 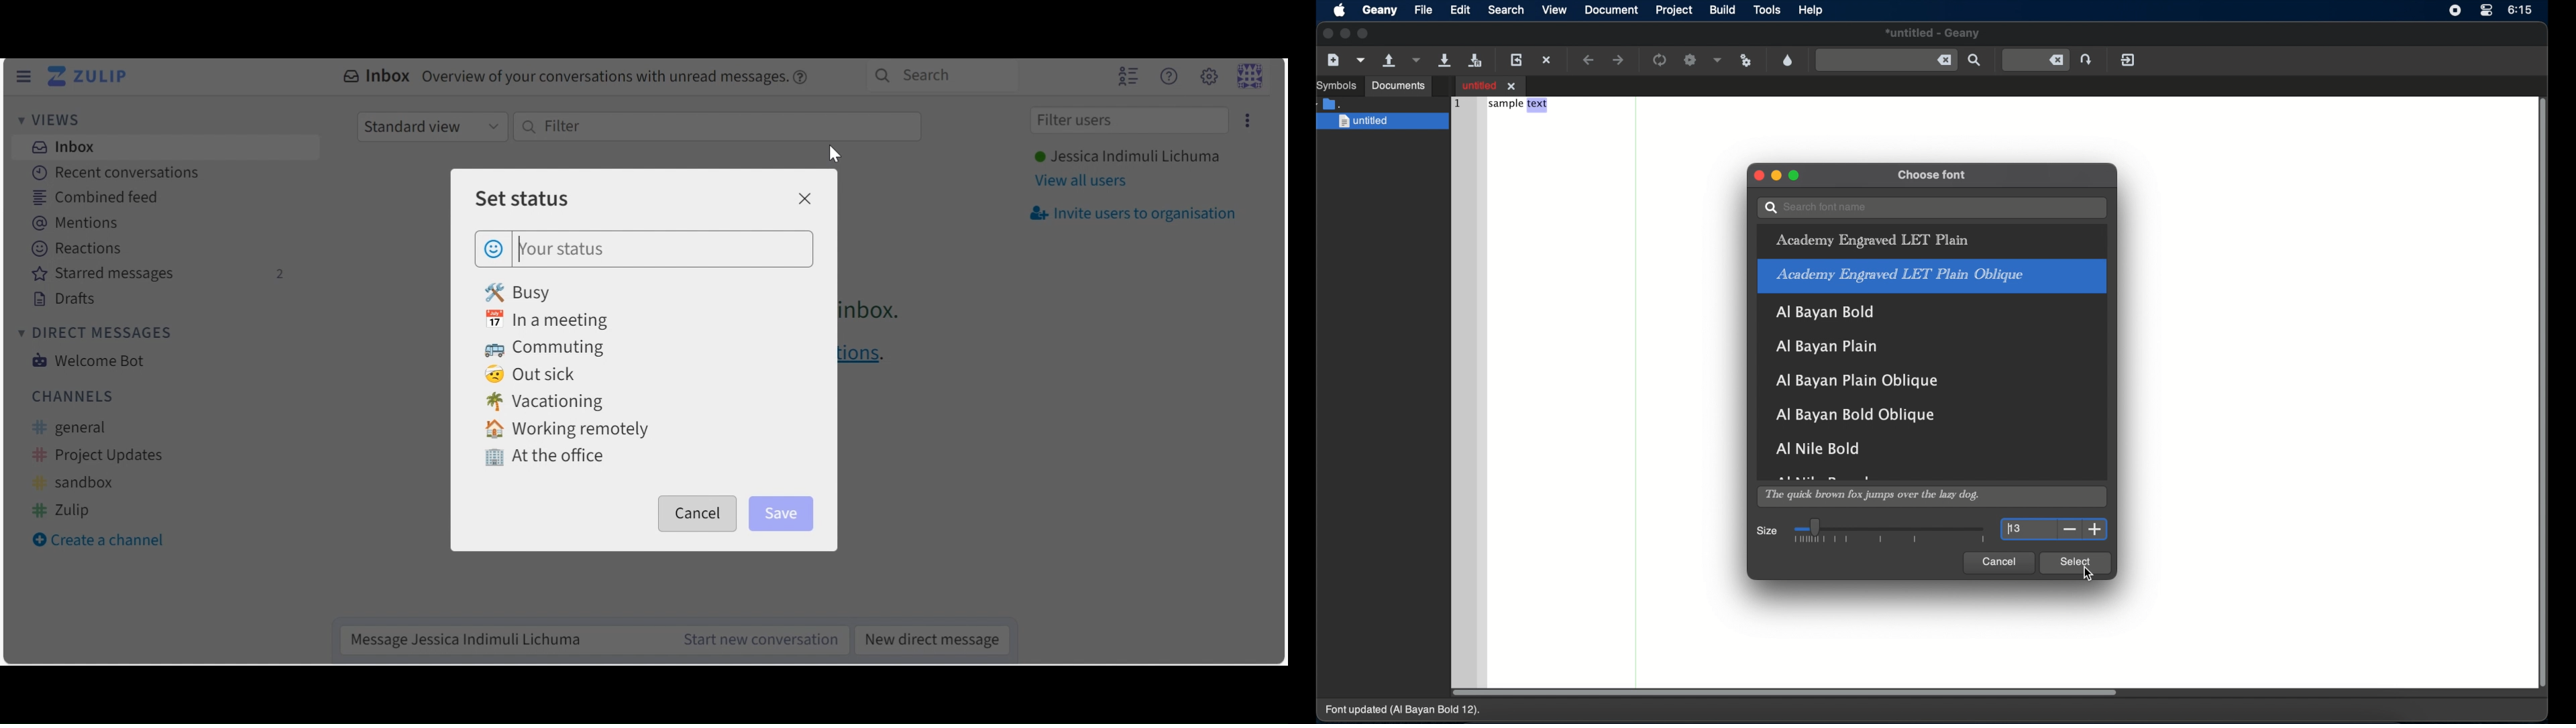 I want to click on open a file from template, so click(x=1362, y=60).